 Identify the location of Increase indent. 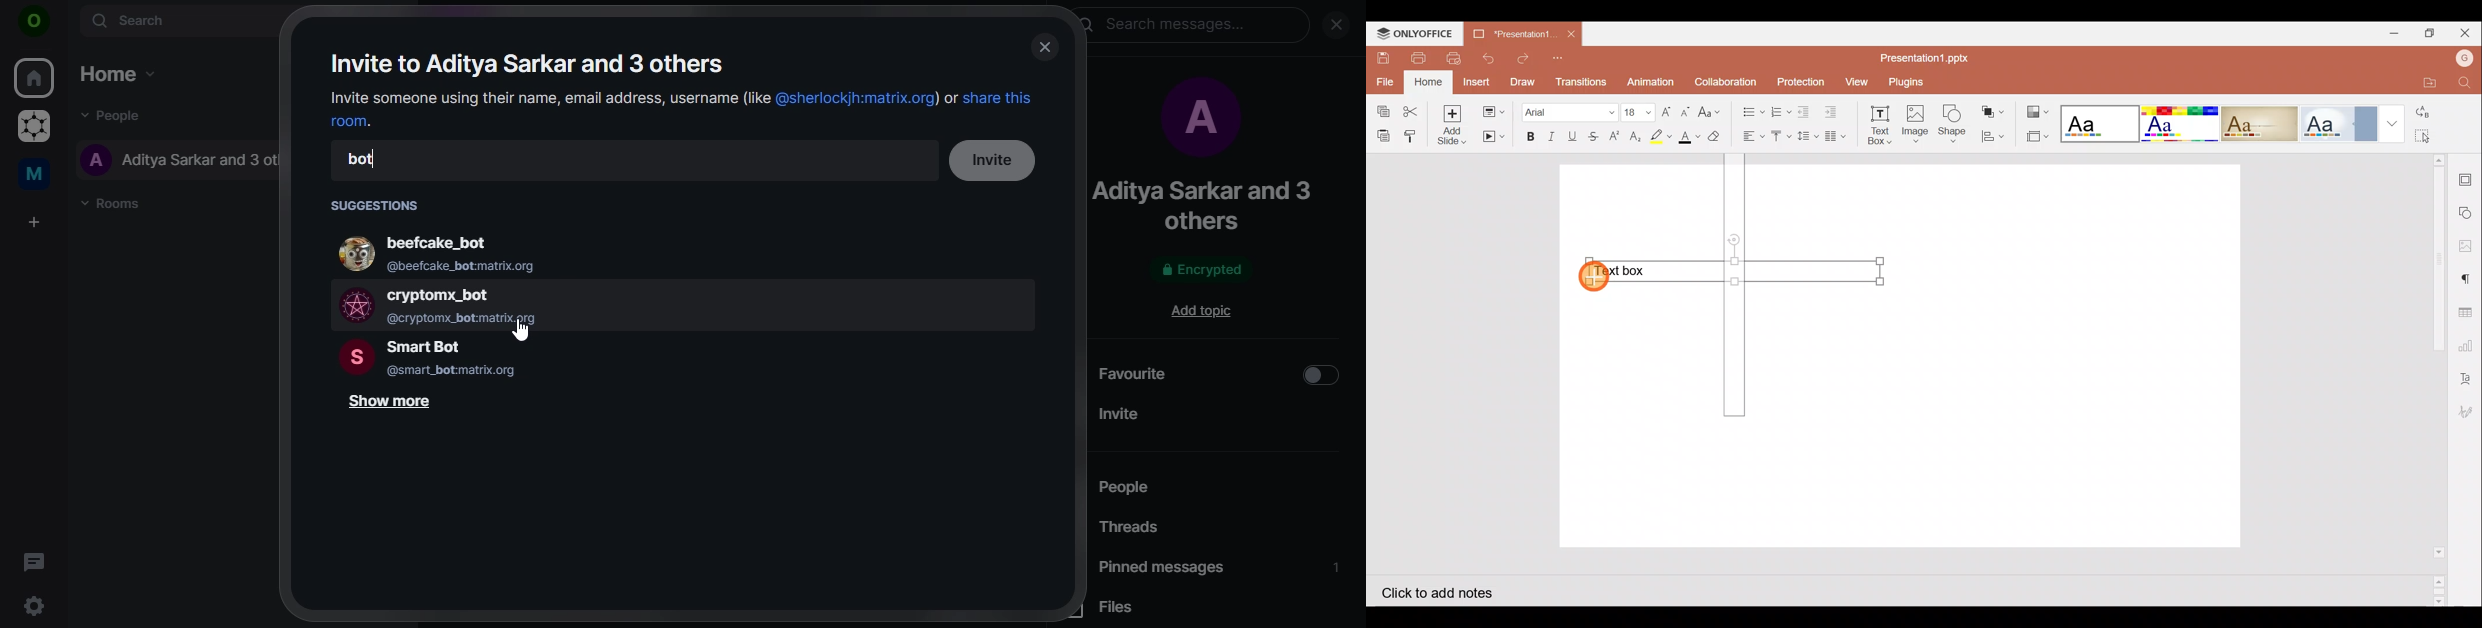
(1833, 110).